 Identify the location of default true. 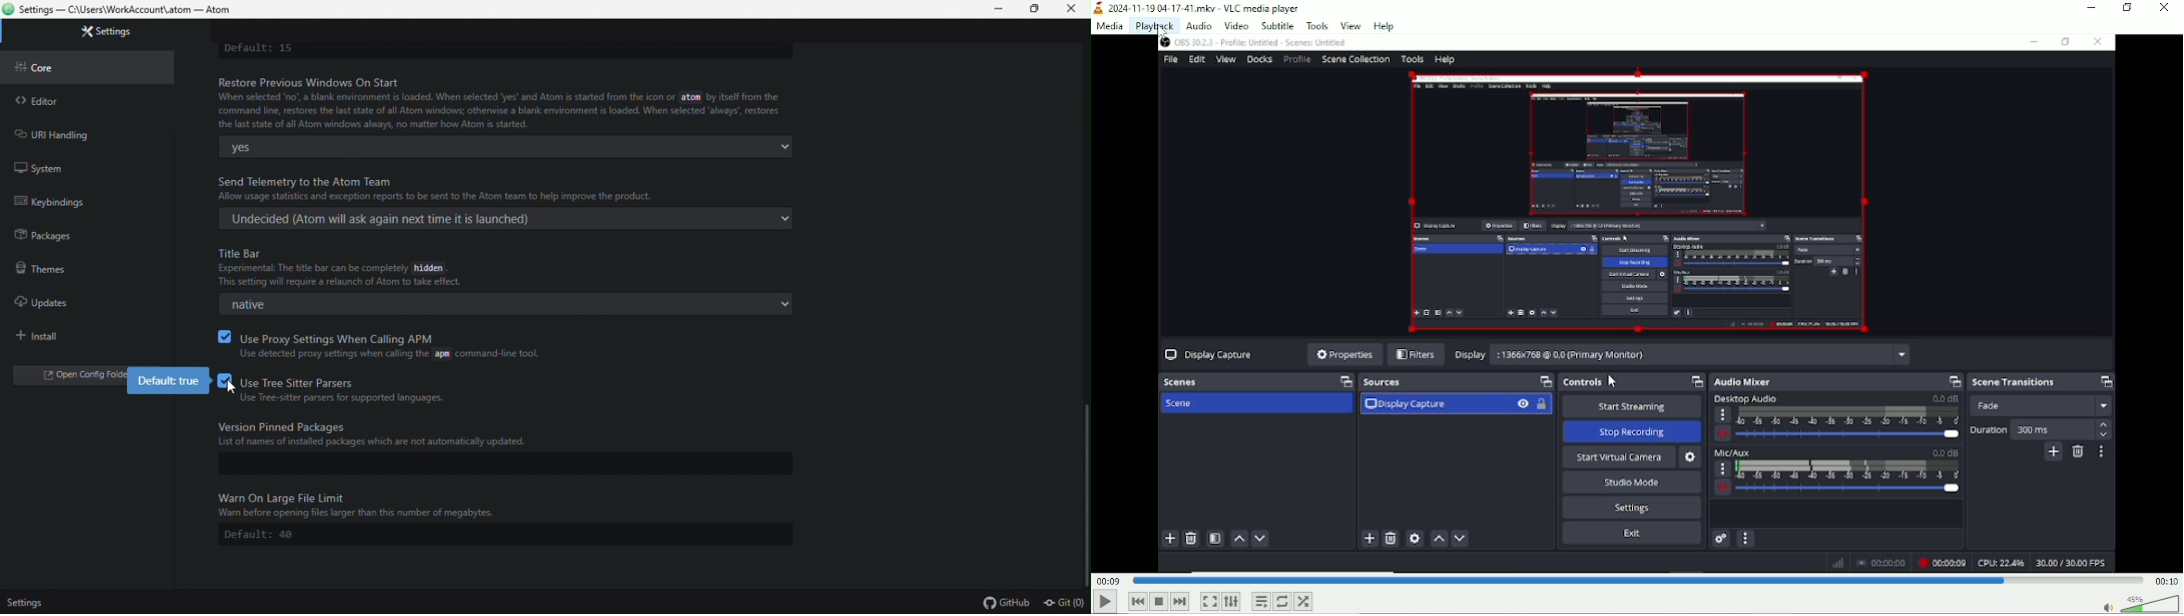
(171, 381).